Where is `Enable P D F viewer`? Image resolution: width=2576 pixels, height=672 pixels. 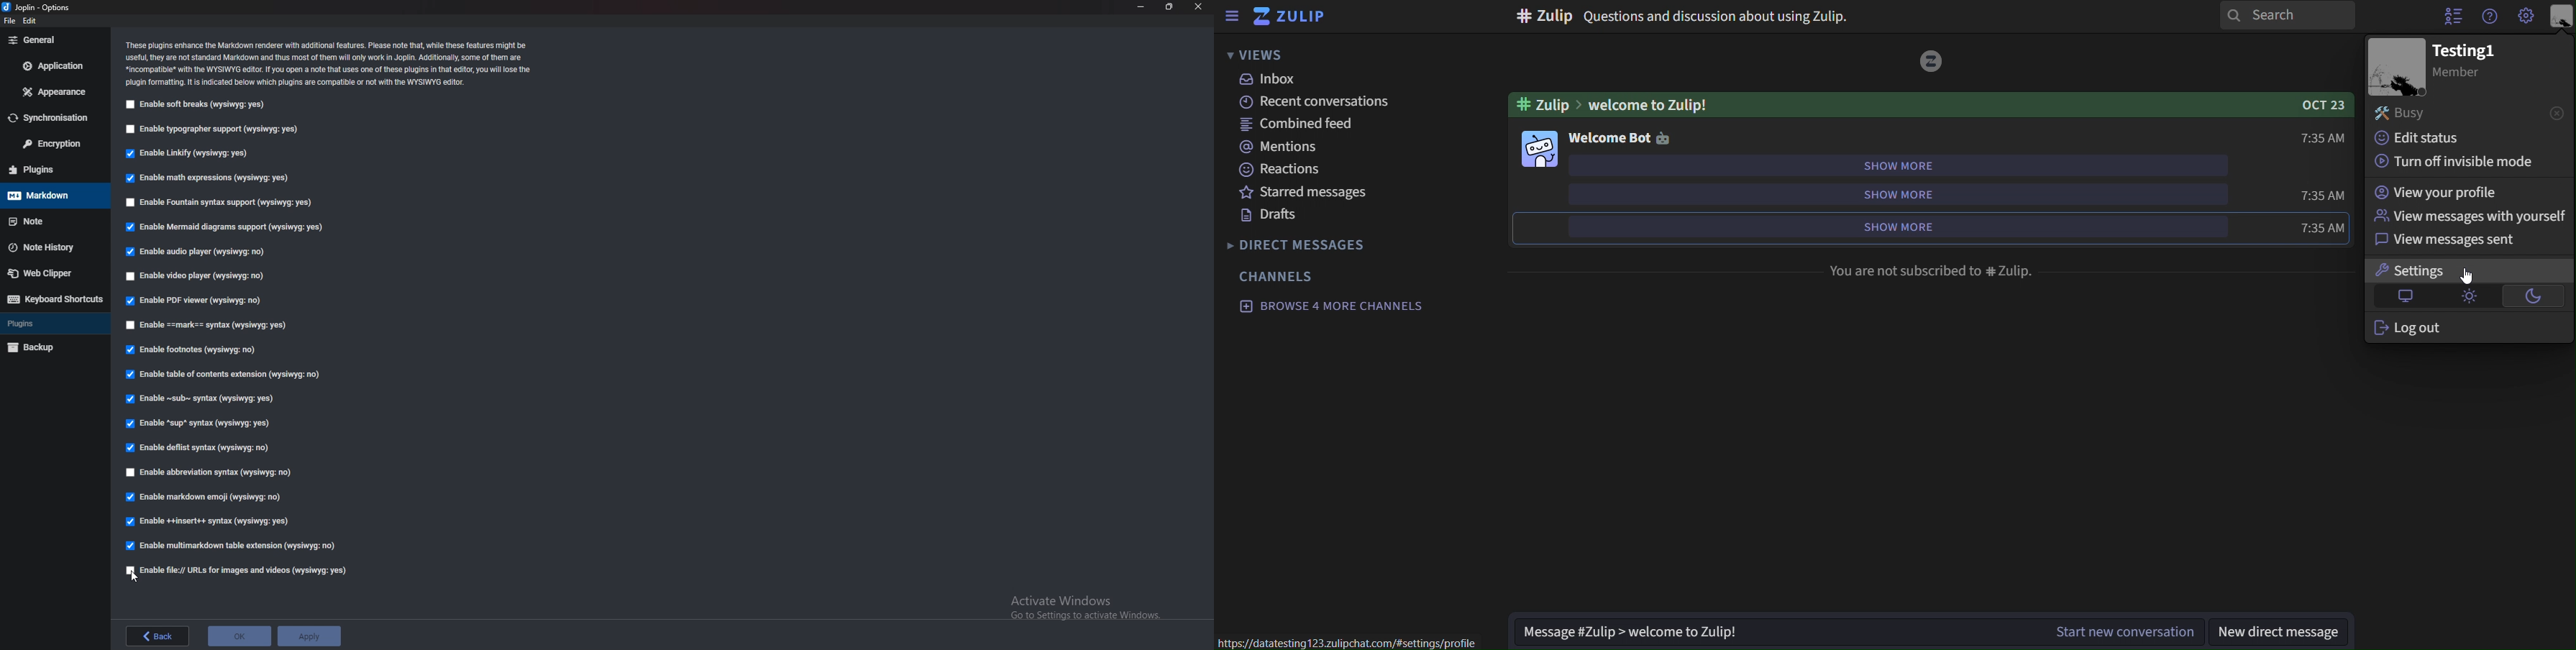
Enable P D F viewer is located at coordinates (192, 300).